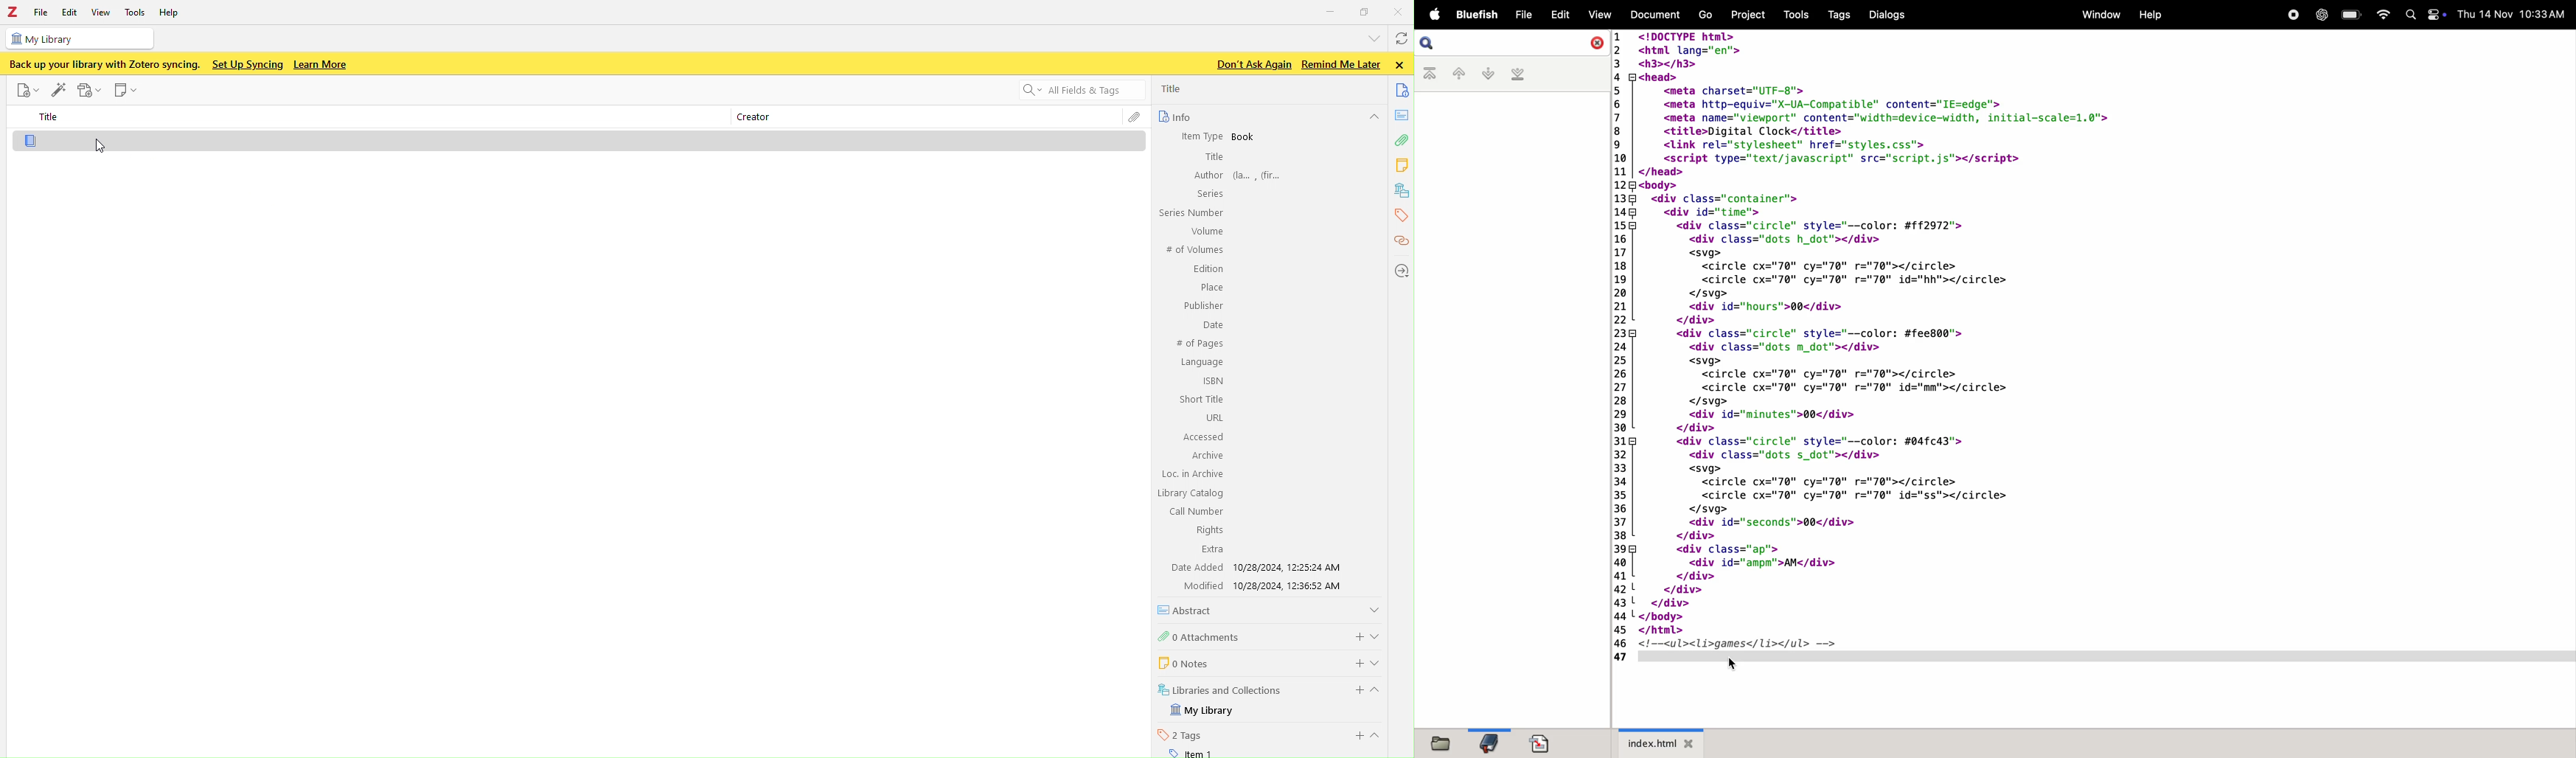 The height and width of the screenshot is (784, 2576). I want to click on Document, so click(585, 142).